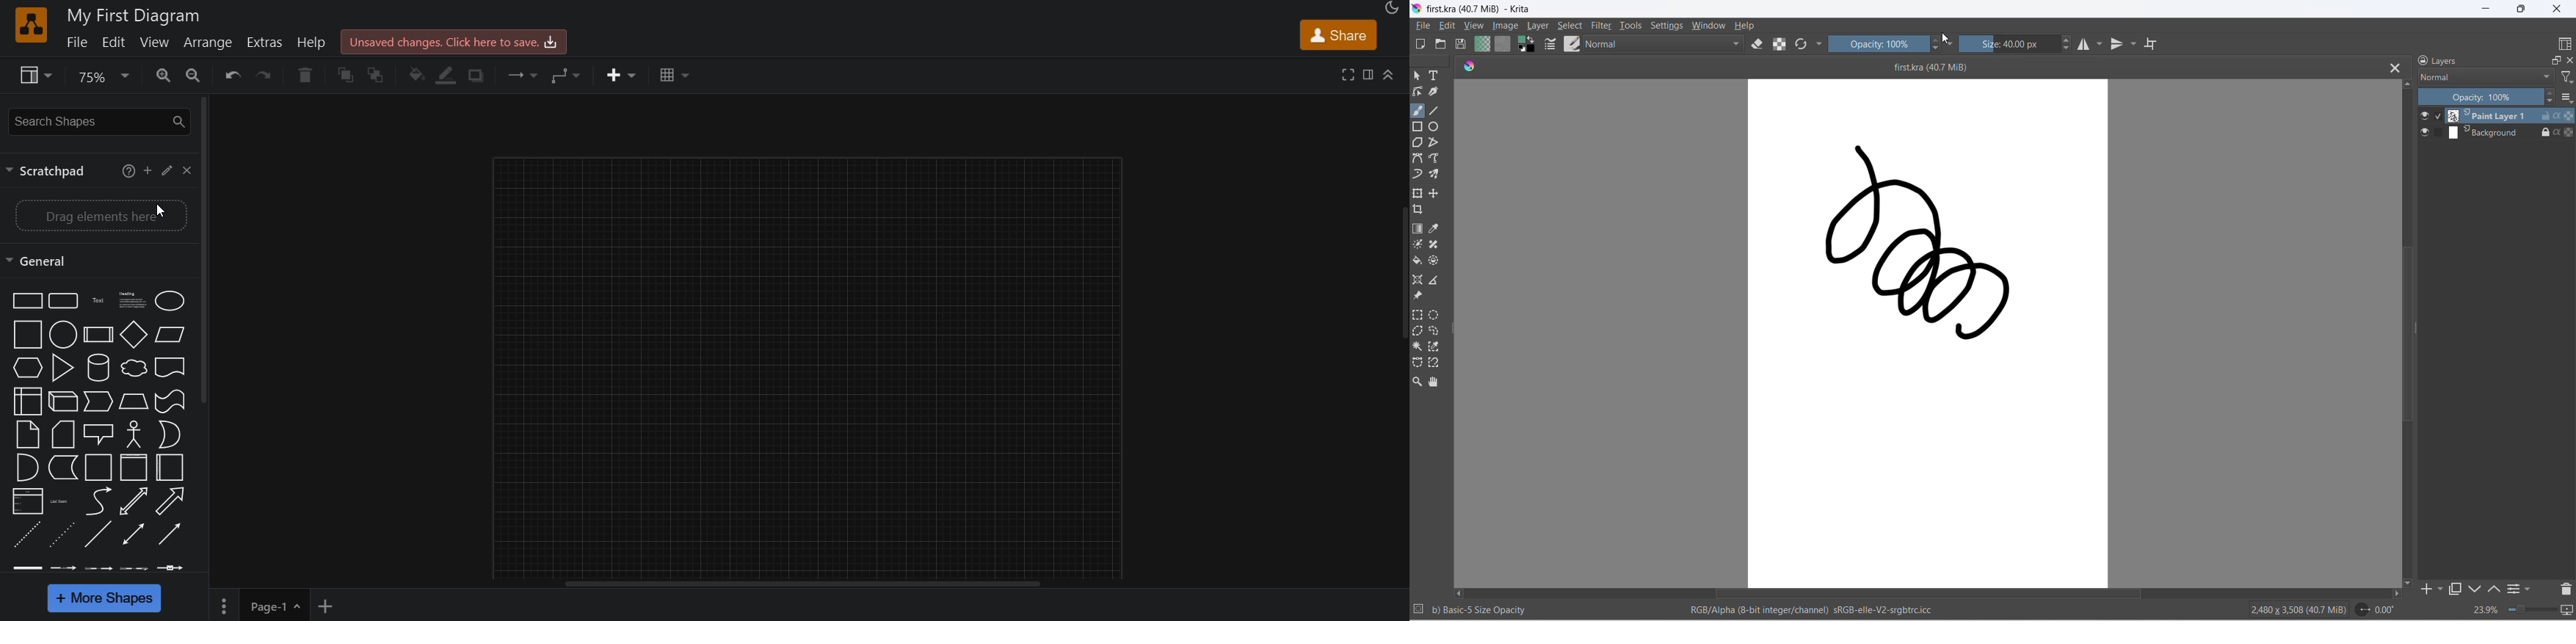 This screenshot has width=2576, height=644. What do you see at coordinates (1417, 91) in the screenshot?
I see `edit shapes tool` at bounding box center [1417, 91].